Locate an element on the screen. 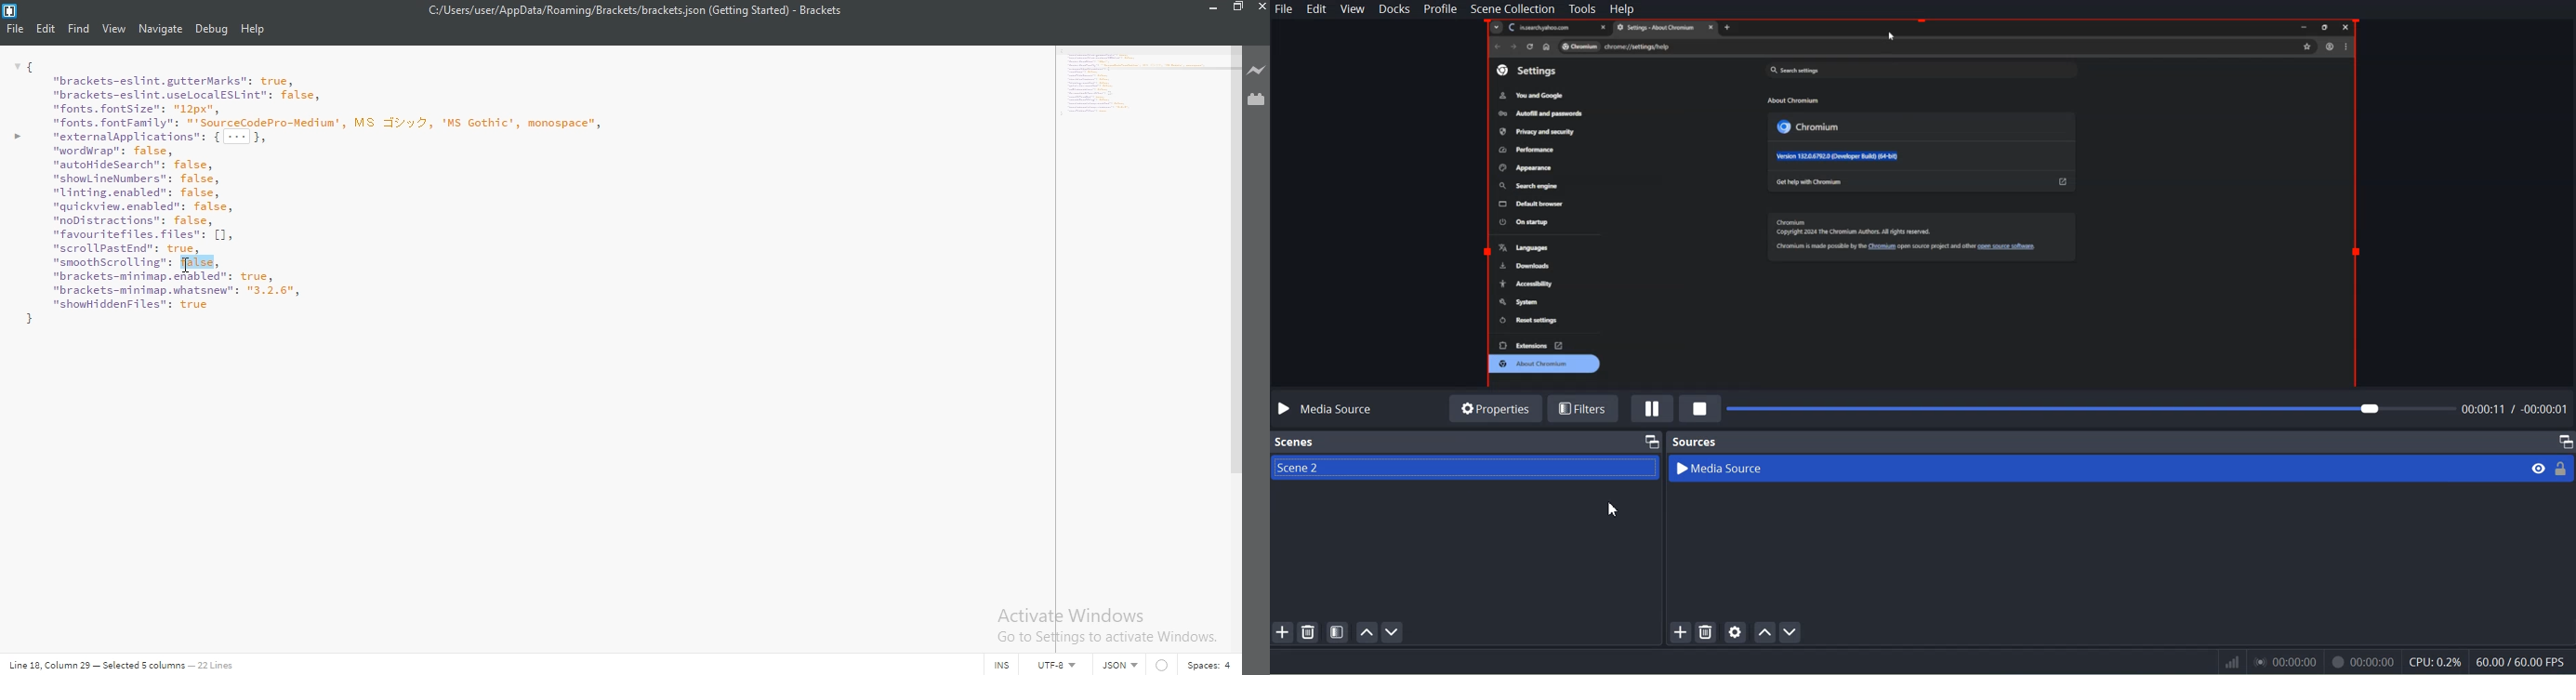 The width and height of the screenshot is (2576, 700). line 18, column 25 is located at coordinates (46, 665).